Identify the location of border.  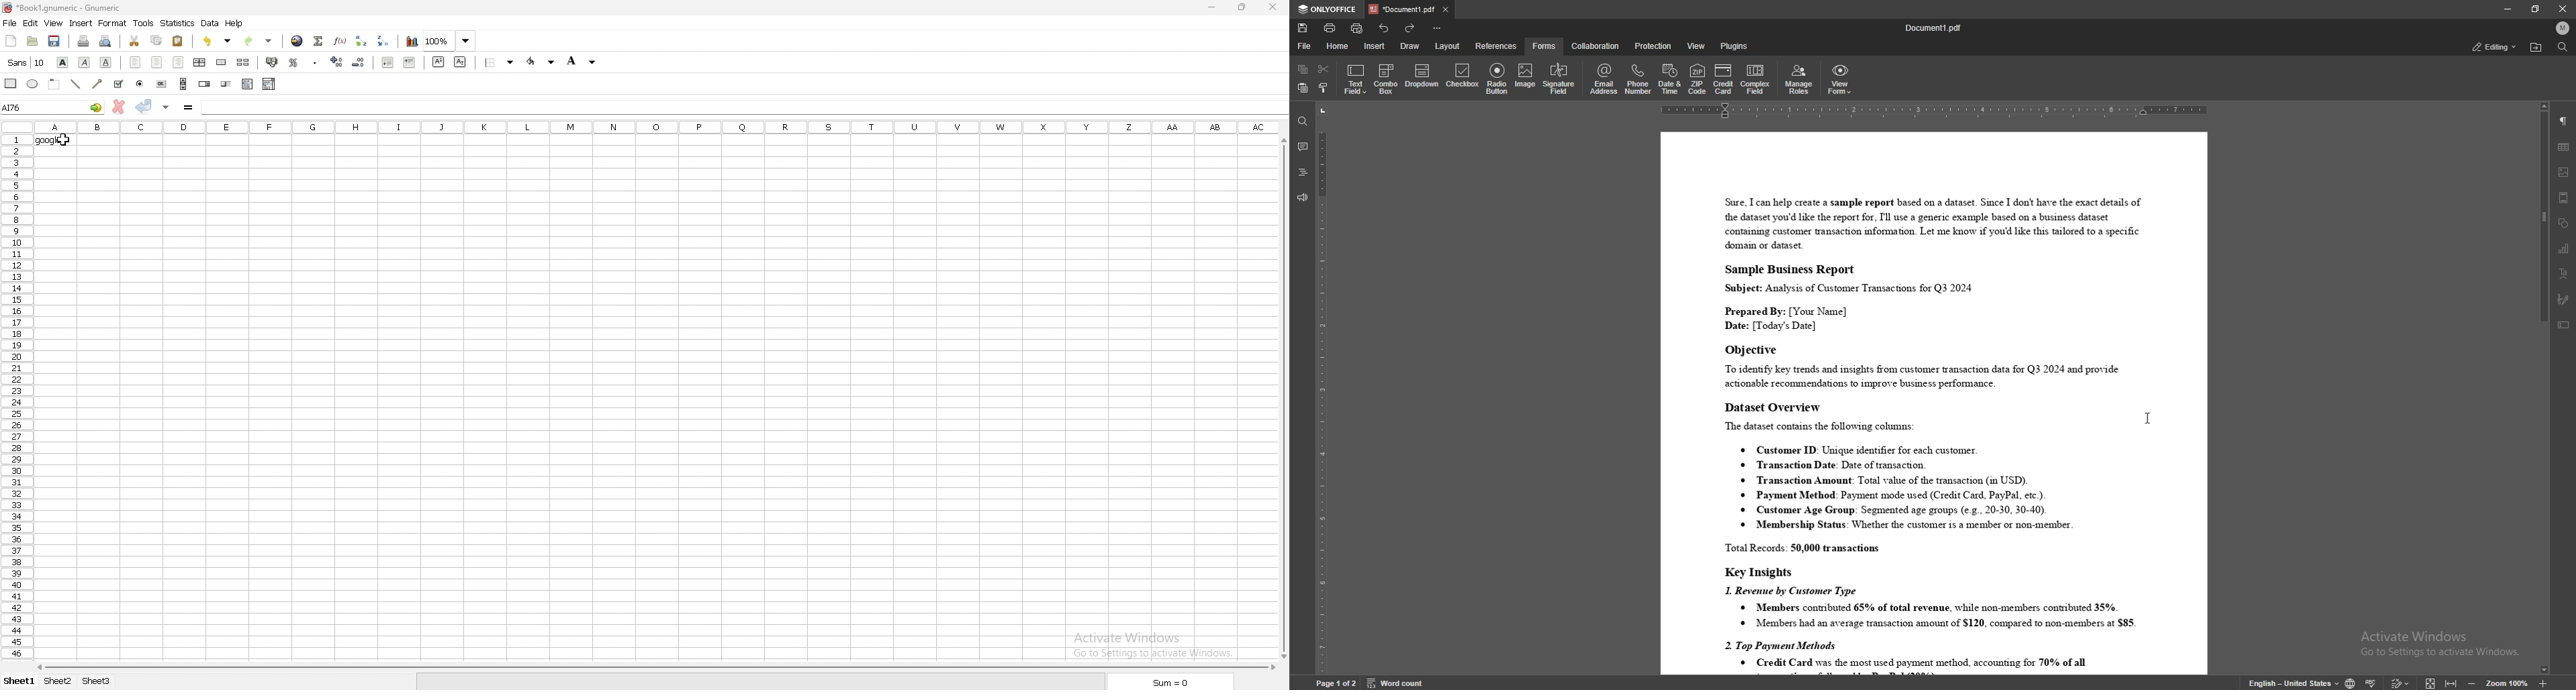
(499, 62).